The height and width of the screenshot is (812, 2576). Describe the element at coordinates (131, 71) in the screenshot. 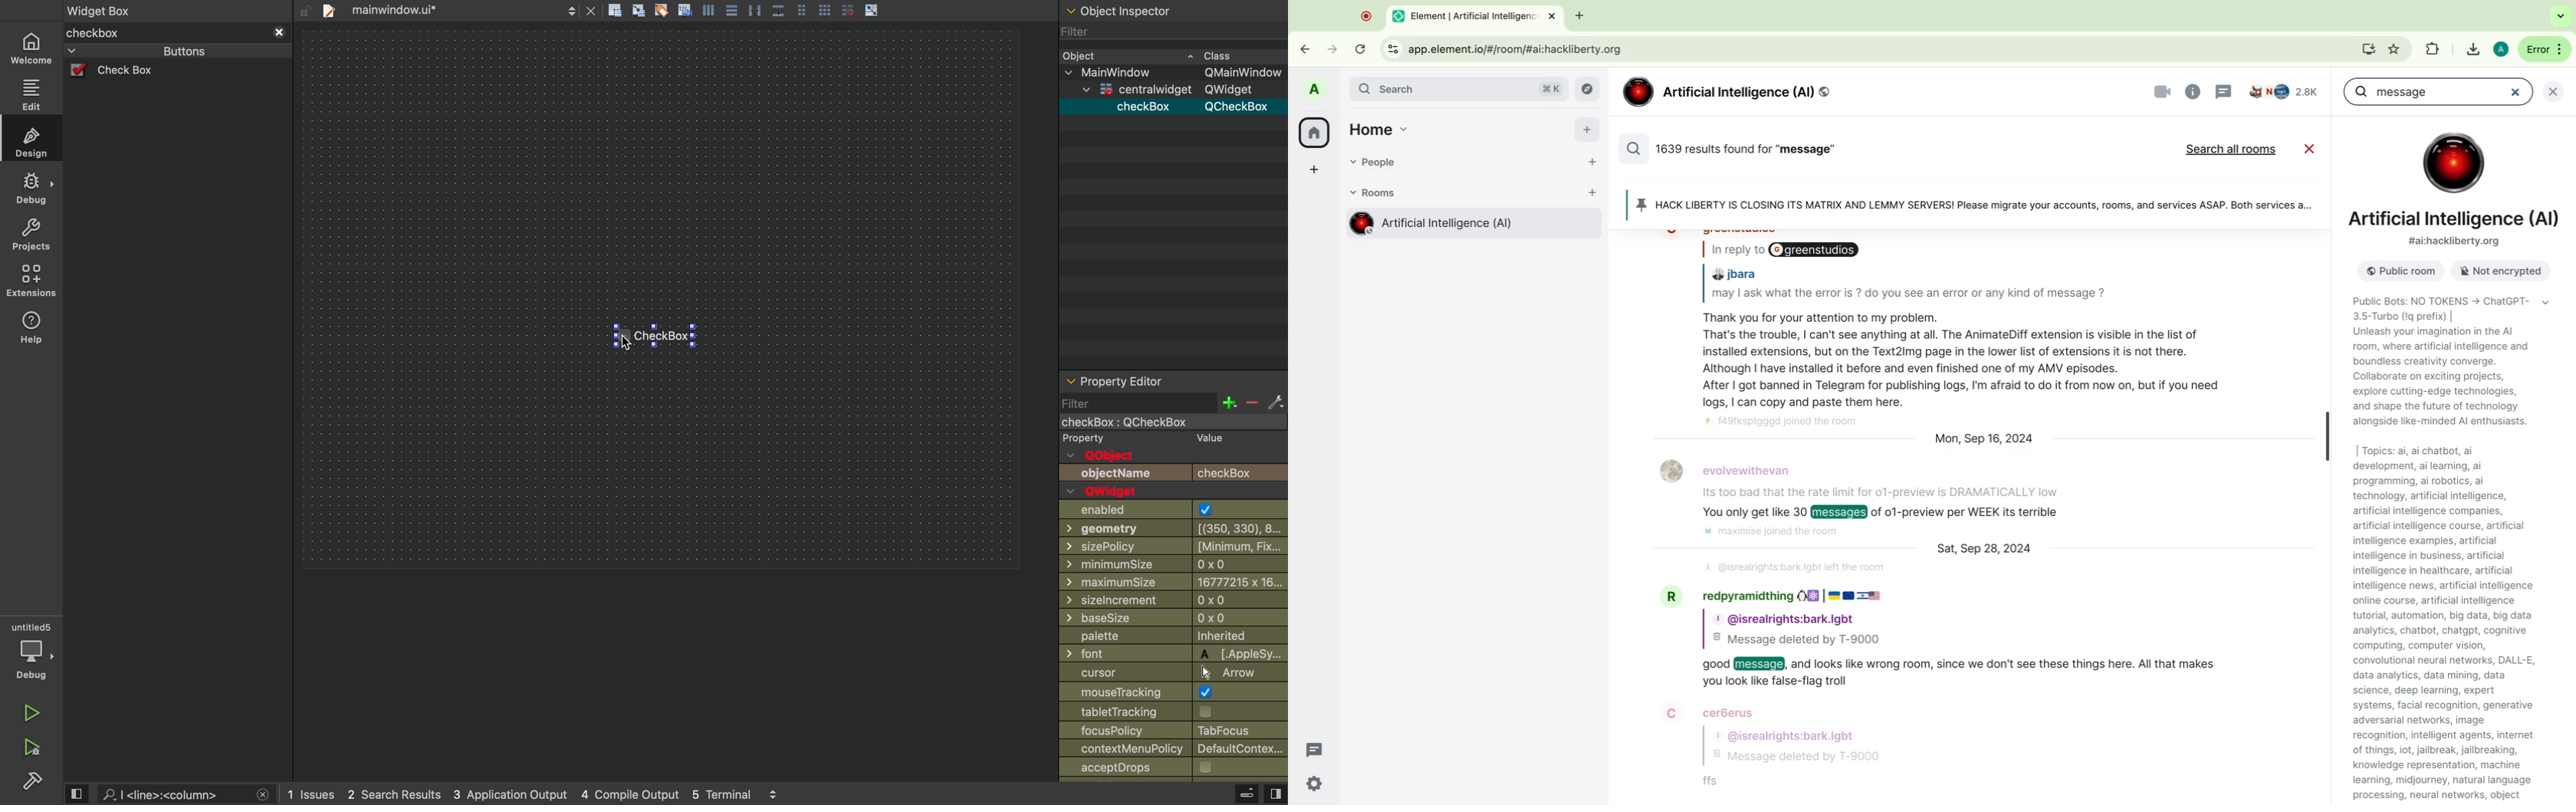

I see `check box` at that location.